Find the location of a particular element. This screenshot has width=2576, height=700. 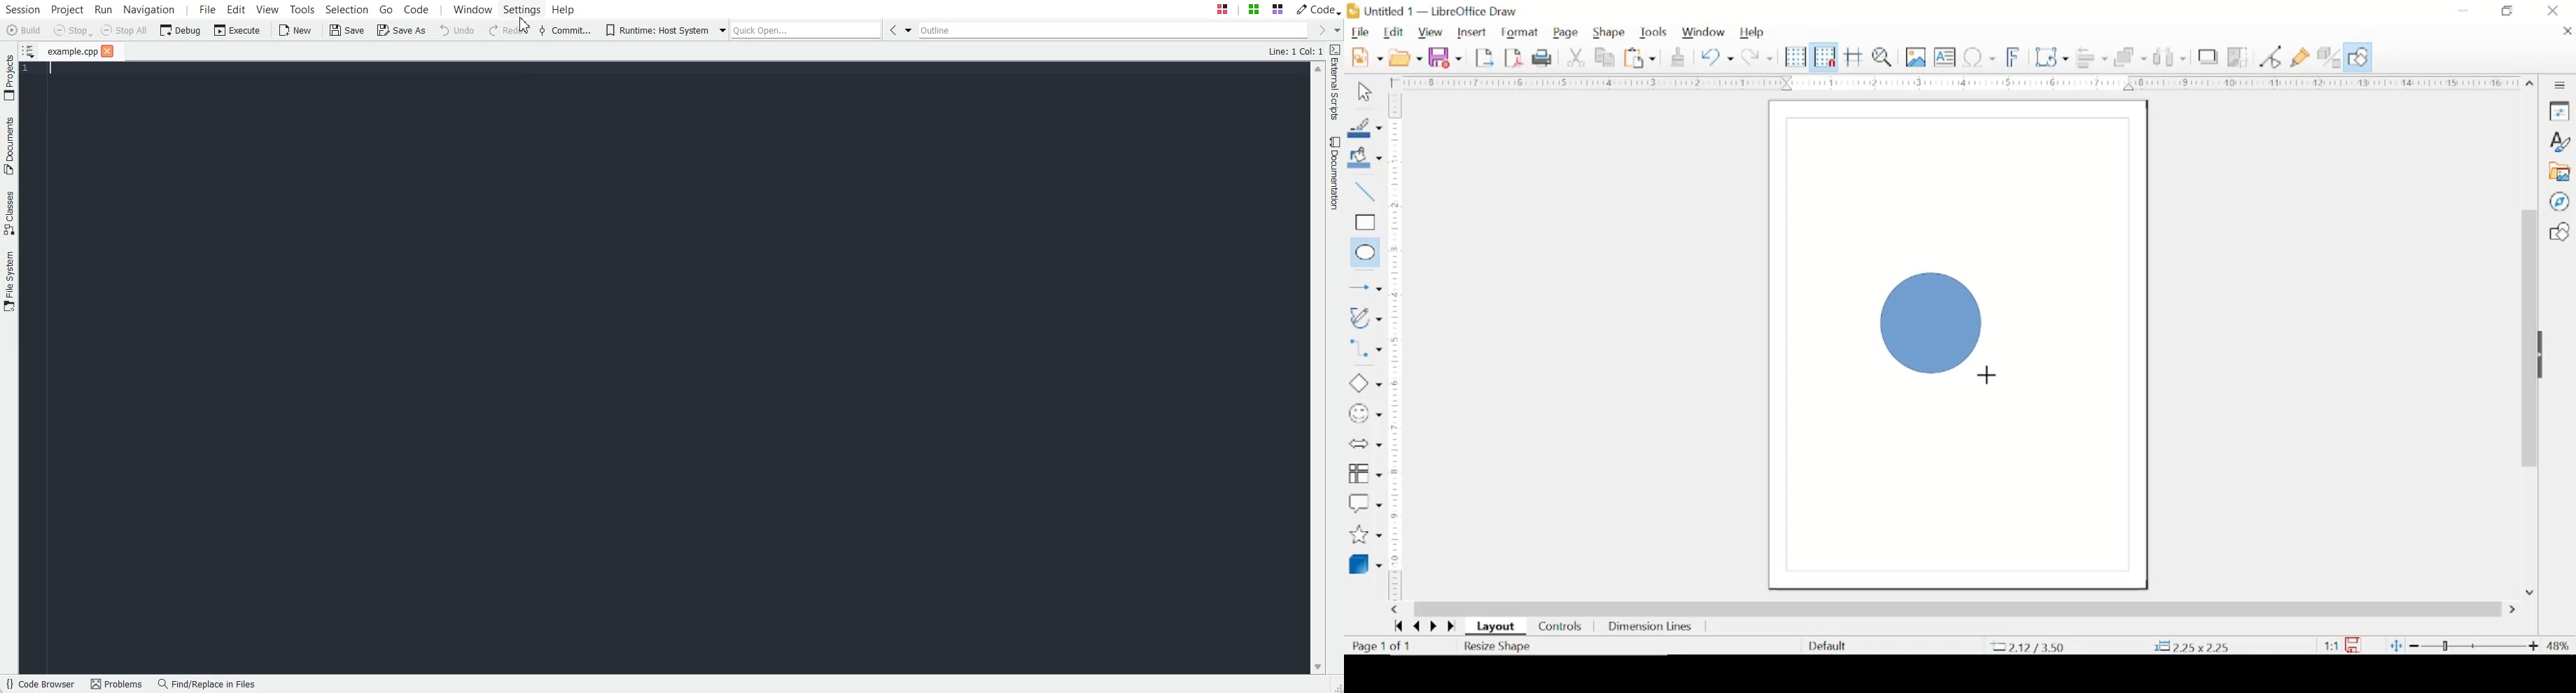

cut is located at coordinates (1576, 57).